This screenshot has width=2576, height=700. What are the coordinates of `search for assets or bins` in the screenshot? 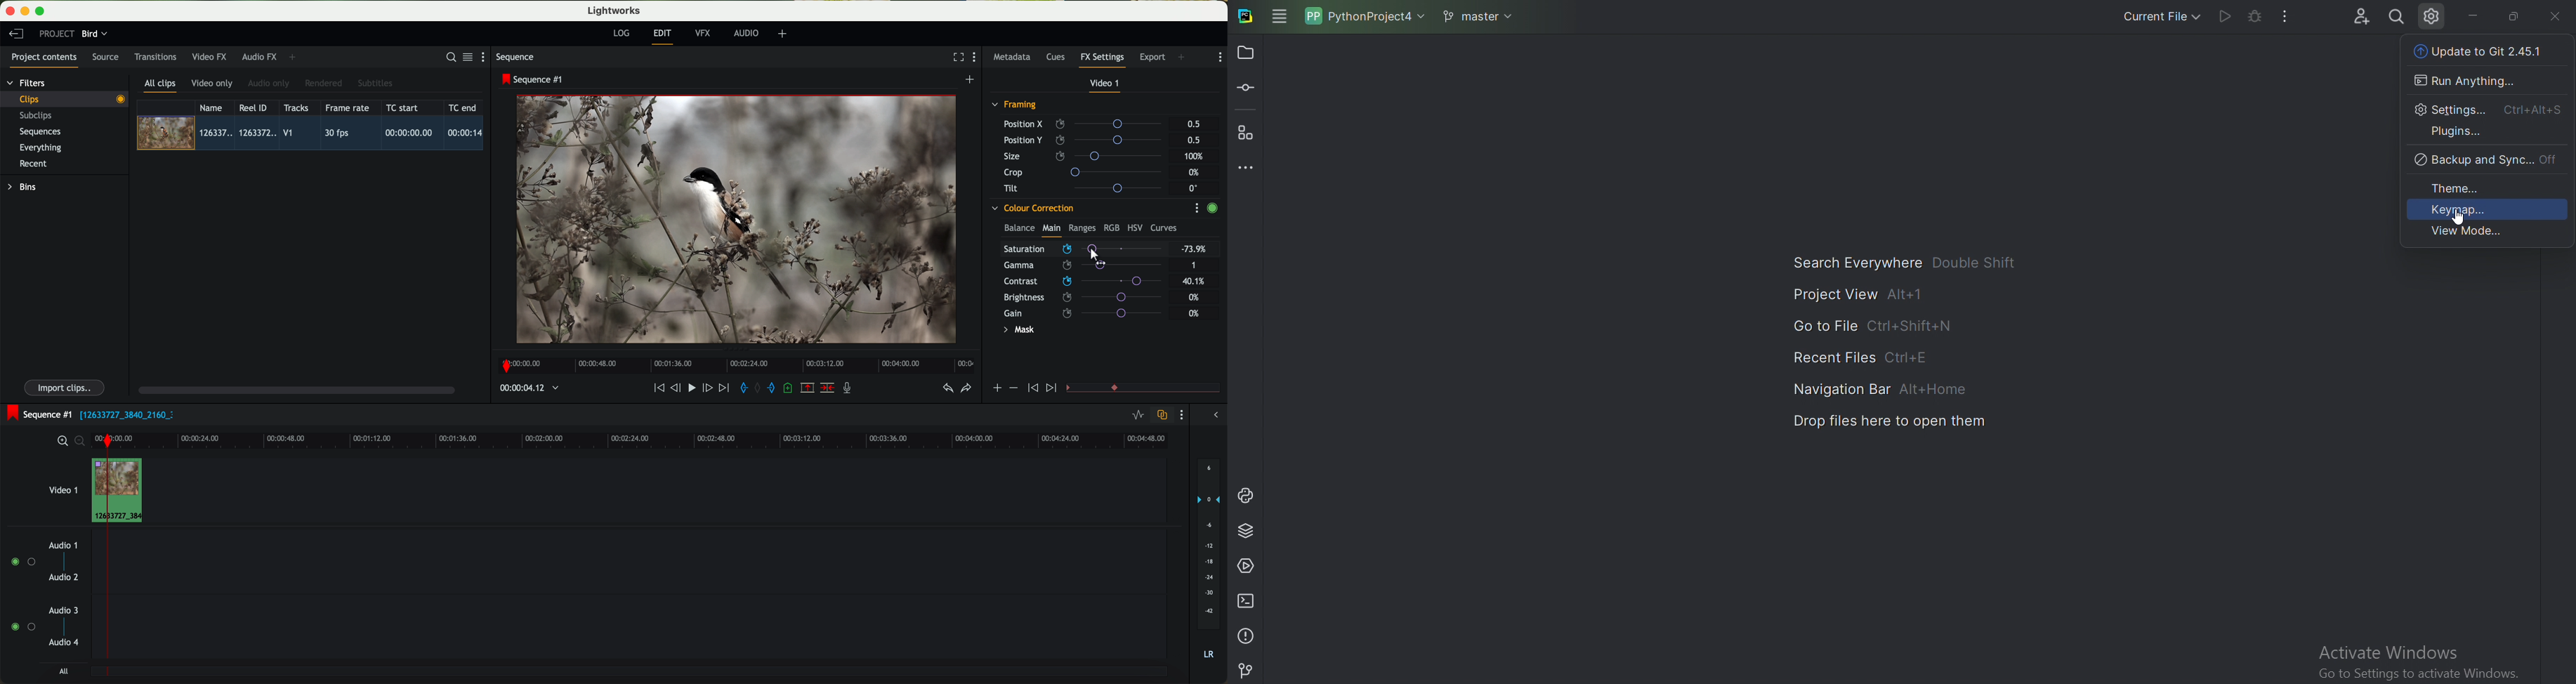 It's located at (448, 57).